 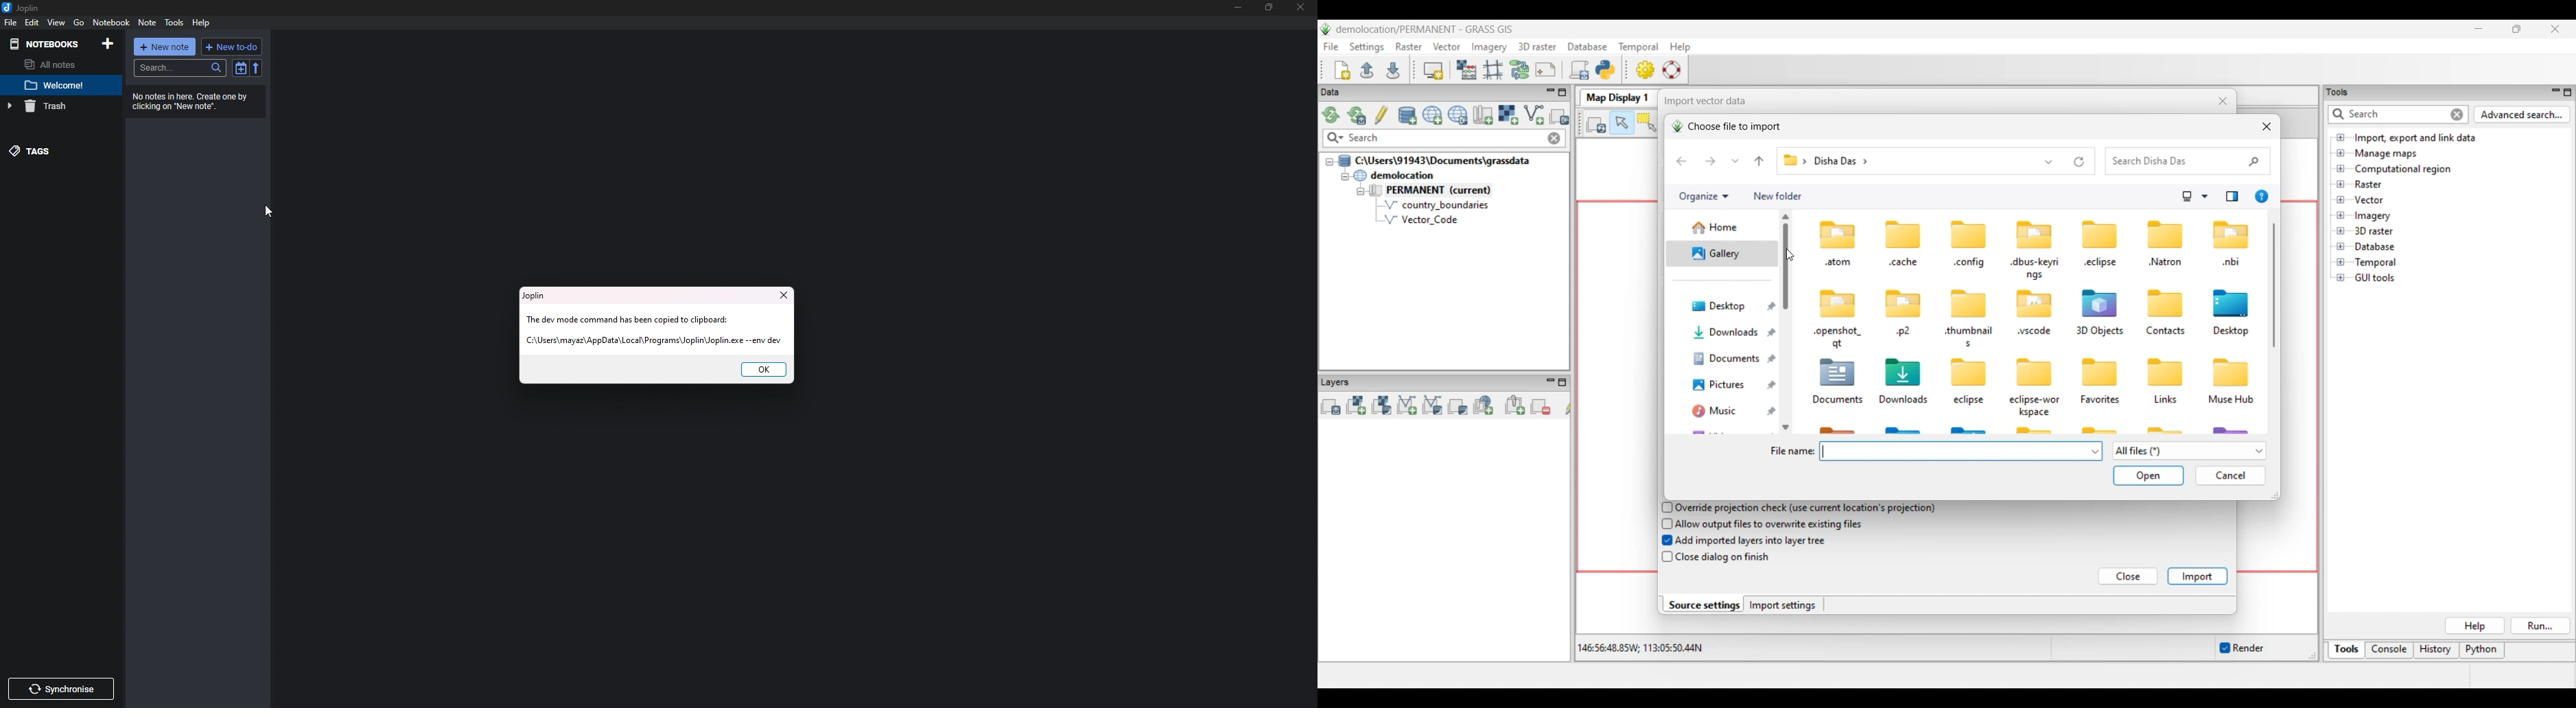 I want to click on Reverse sort order, so click(x=256, y=69).